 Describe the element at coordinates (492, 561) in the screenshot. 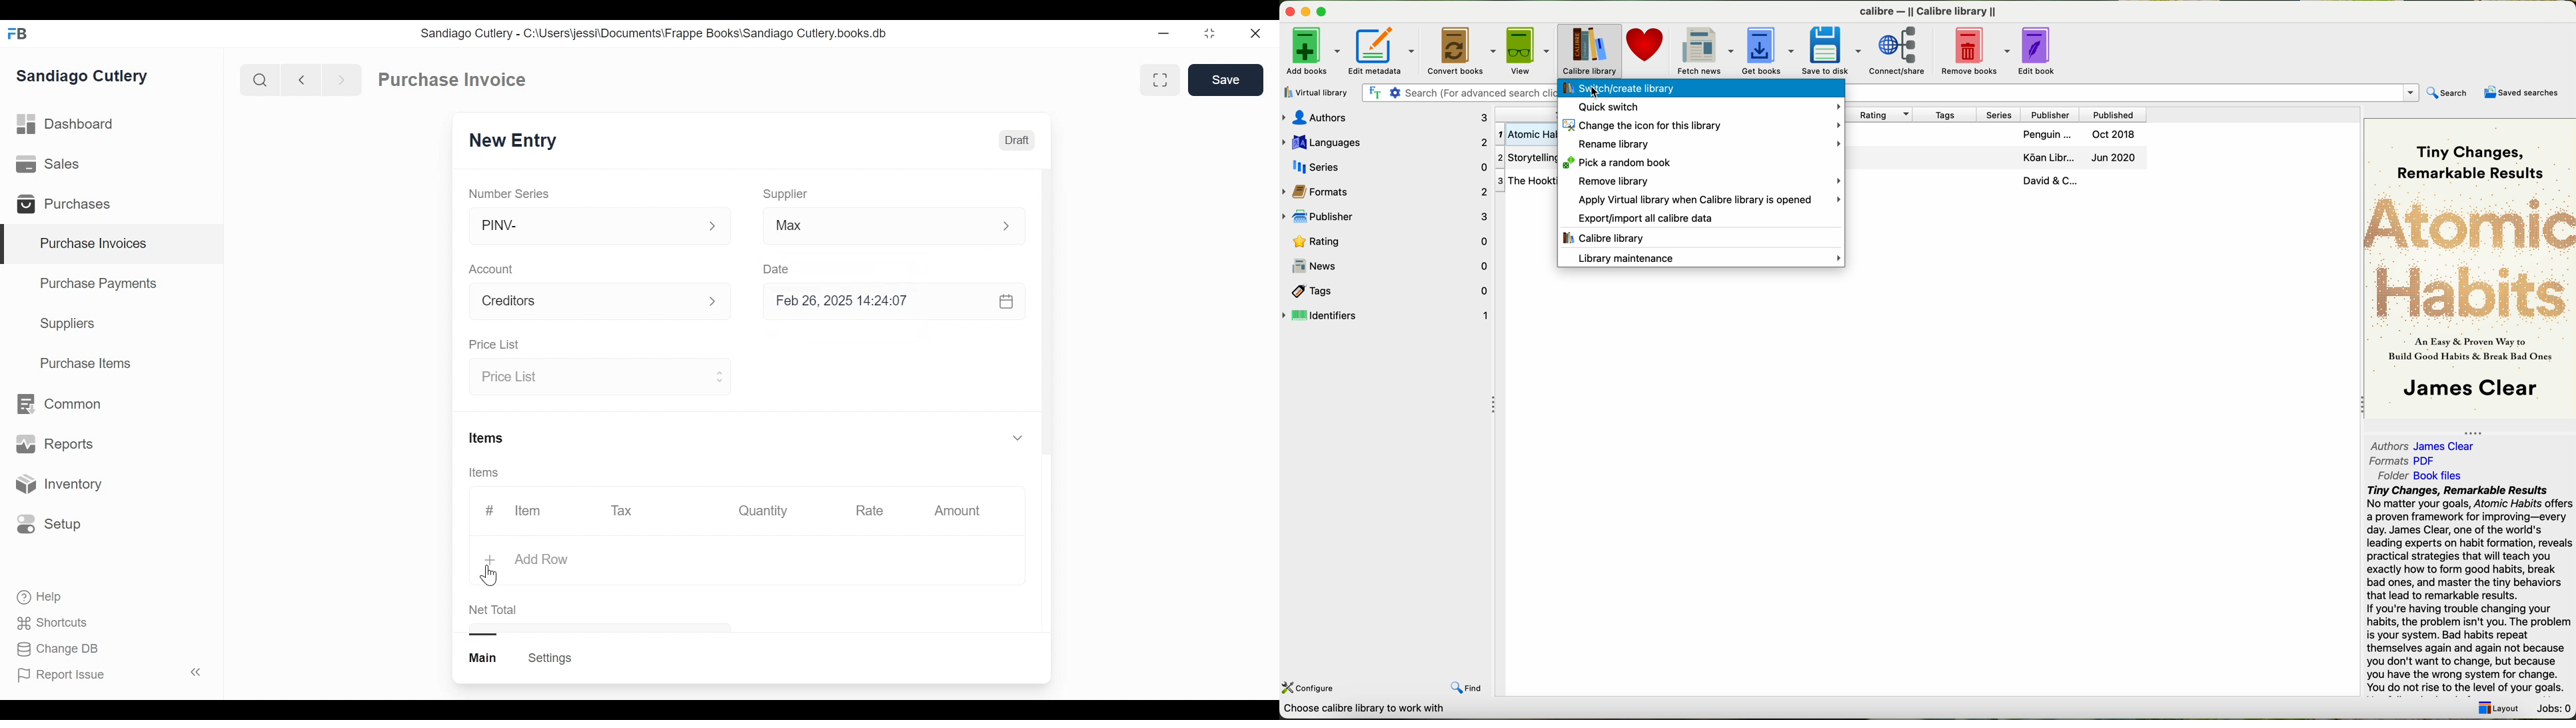

I see `+` at that location.